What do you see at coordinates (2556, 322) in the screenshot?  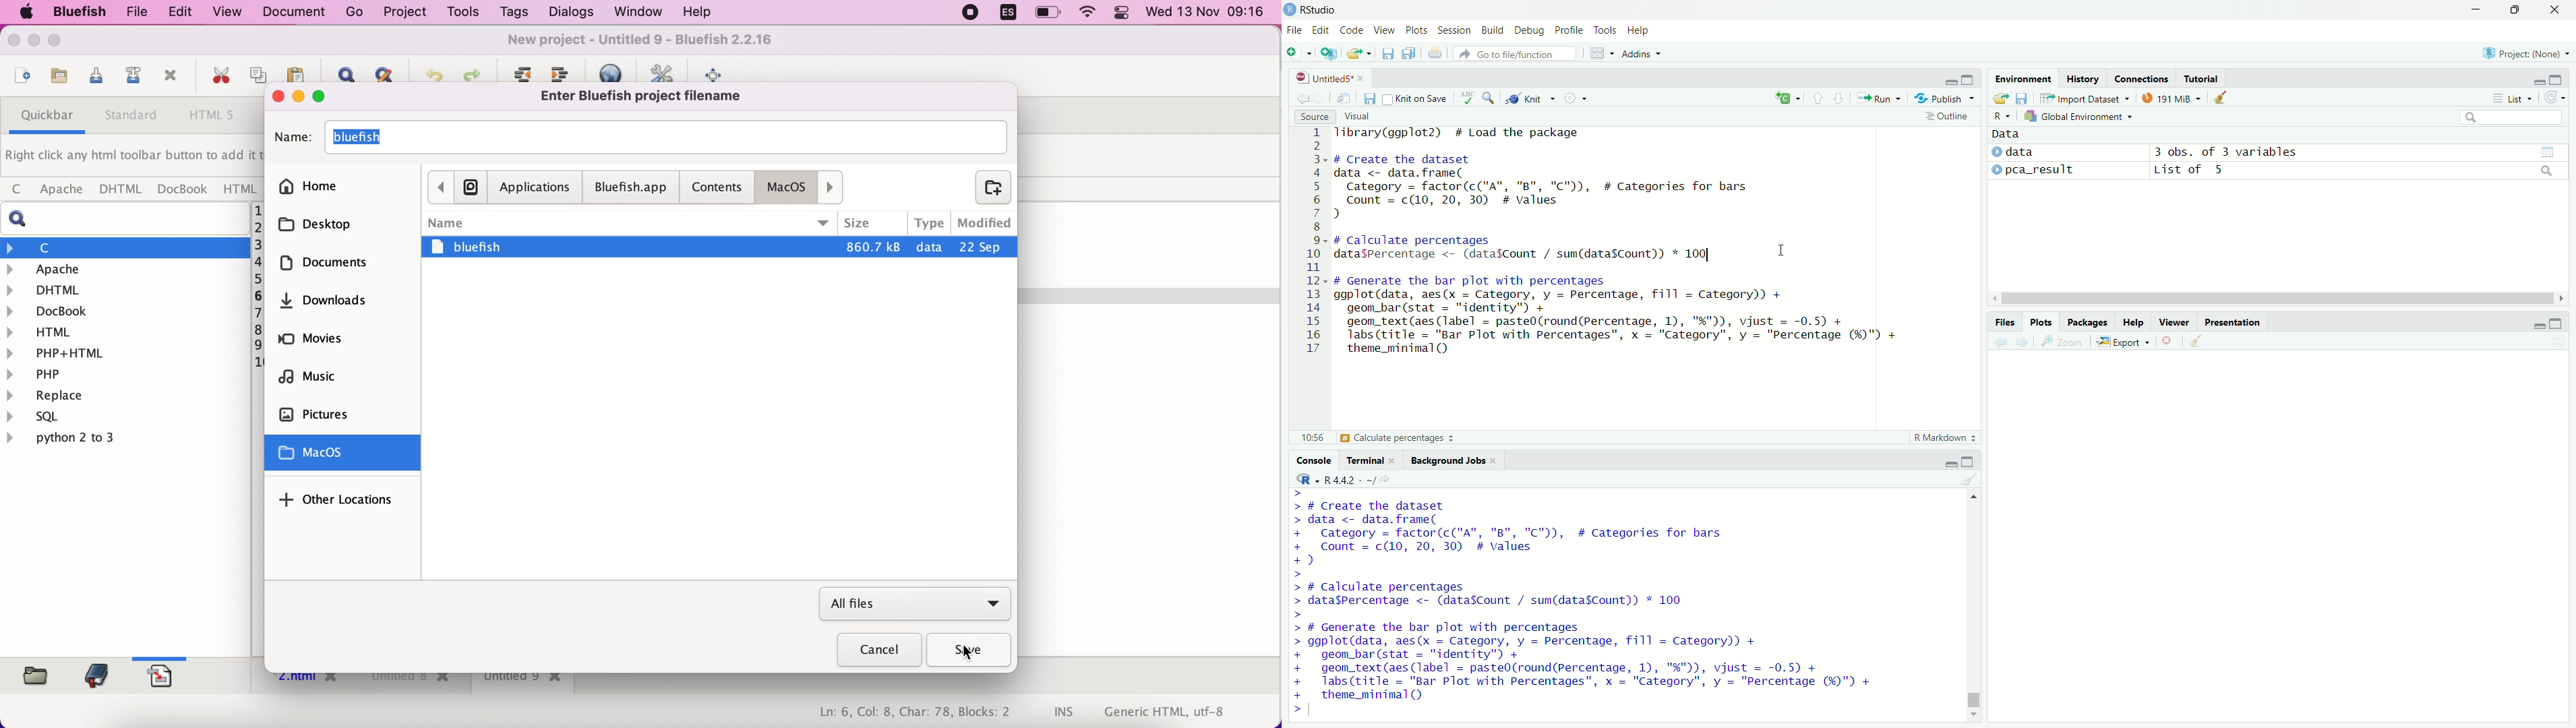 I see `maximize` at bounding box center [2556, 322].